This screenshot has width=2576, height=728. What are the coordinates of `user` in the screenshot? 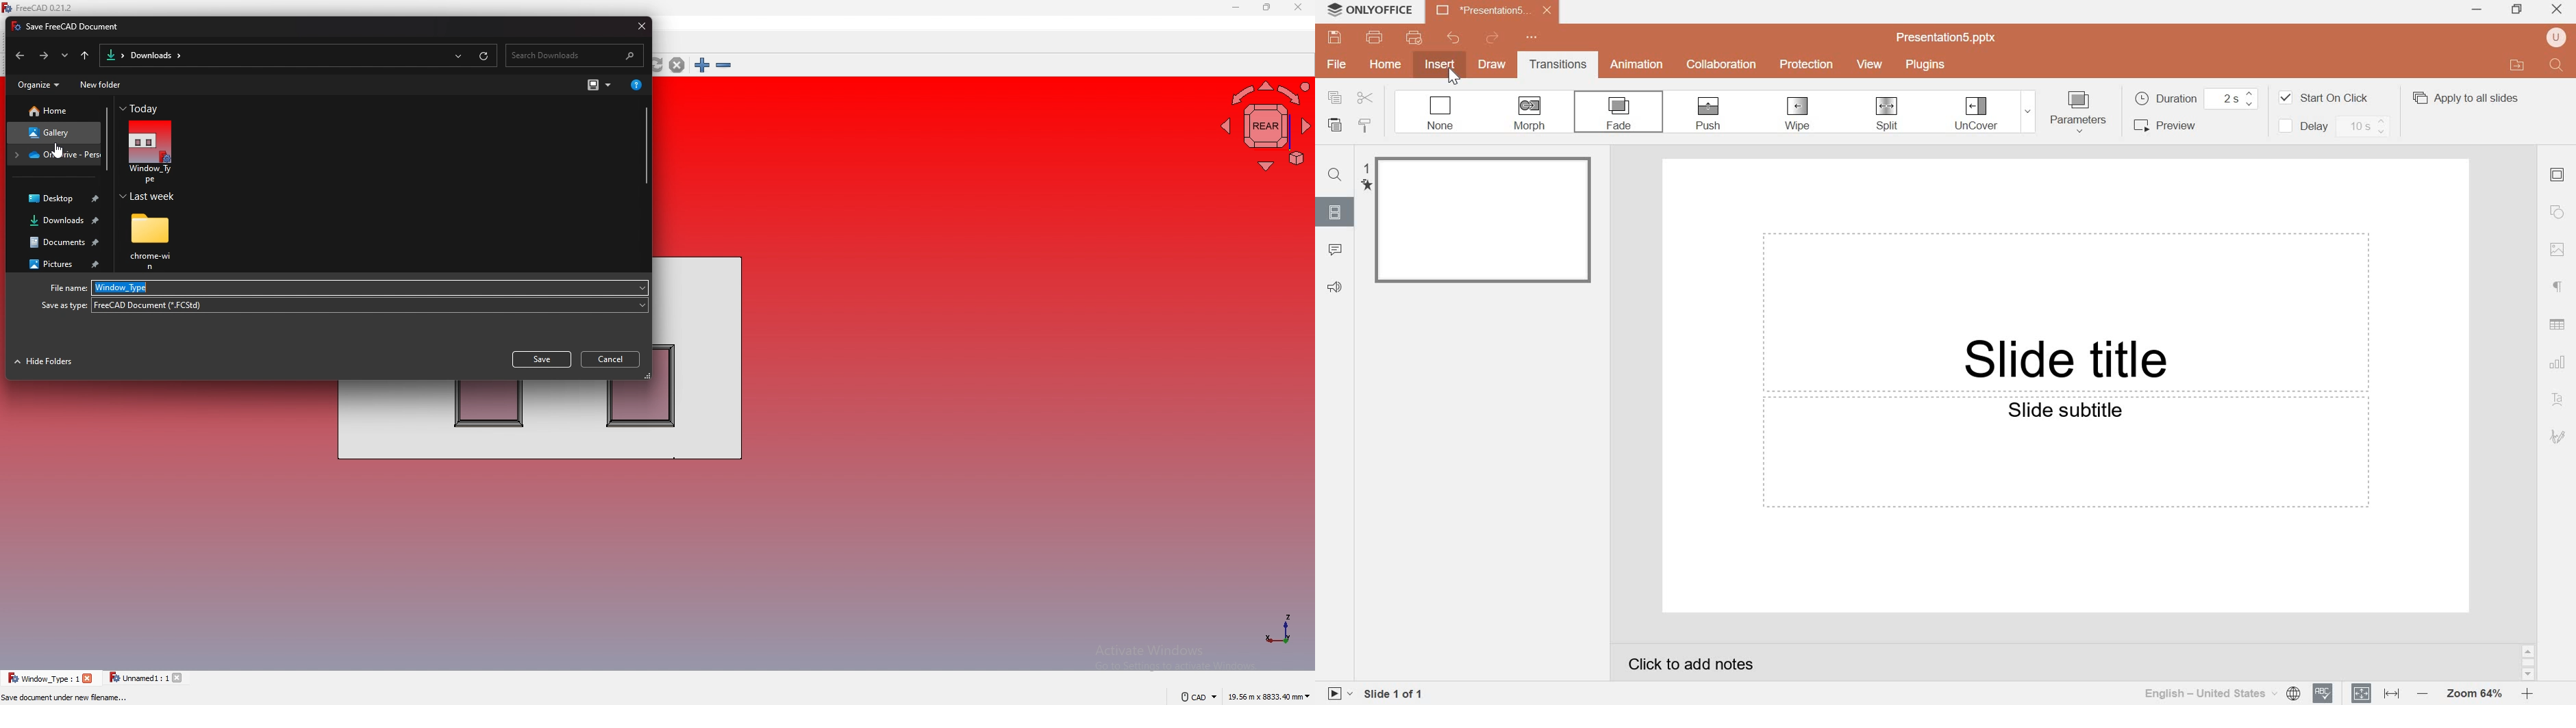 It's located at (2556, 37).